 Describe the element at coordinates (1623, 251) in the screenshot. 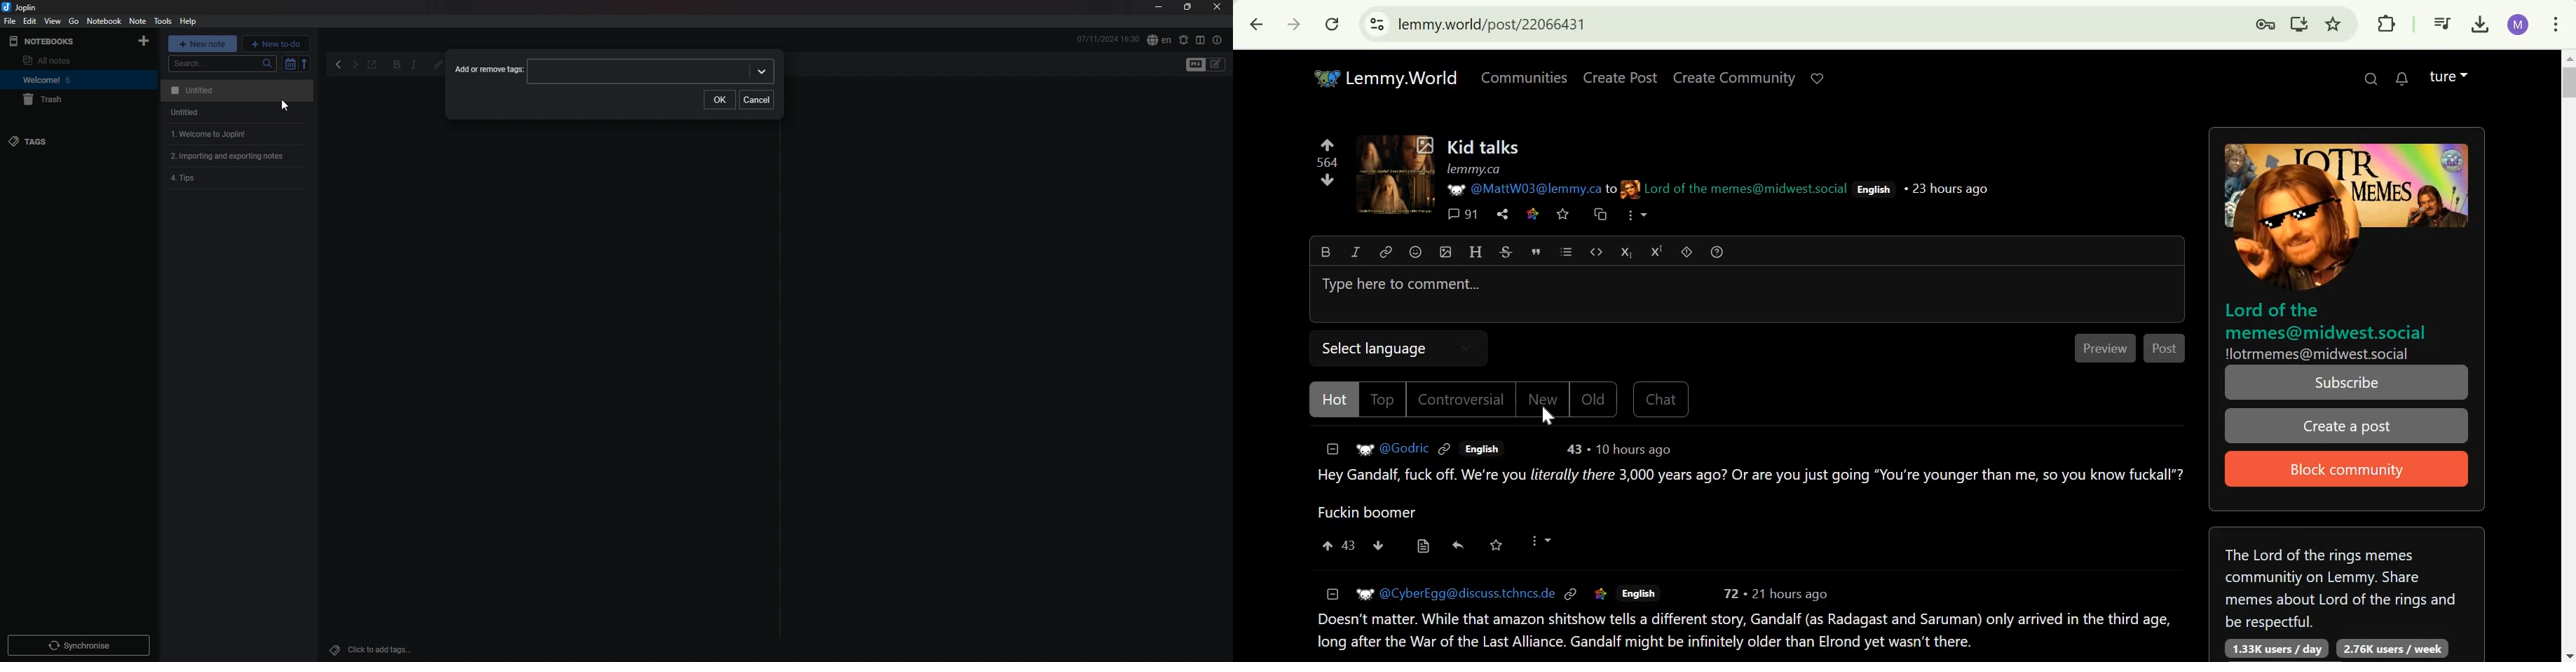

I see `subscript` at that location.